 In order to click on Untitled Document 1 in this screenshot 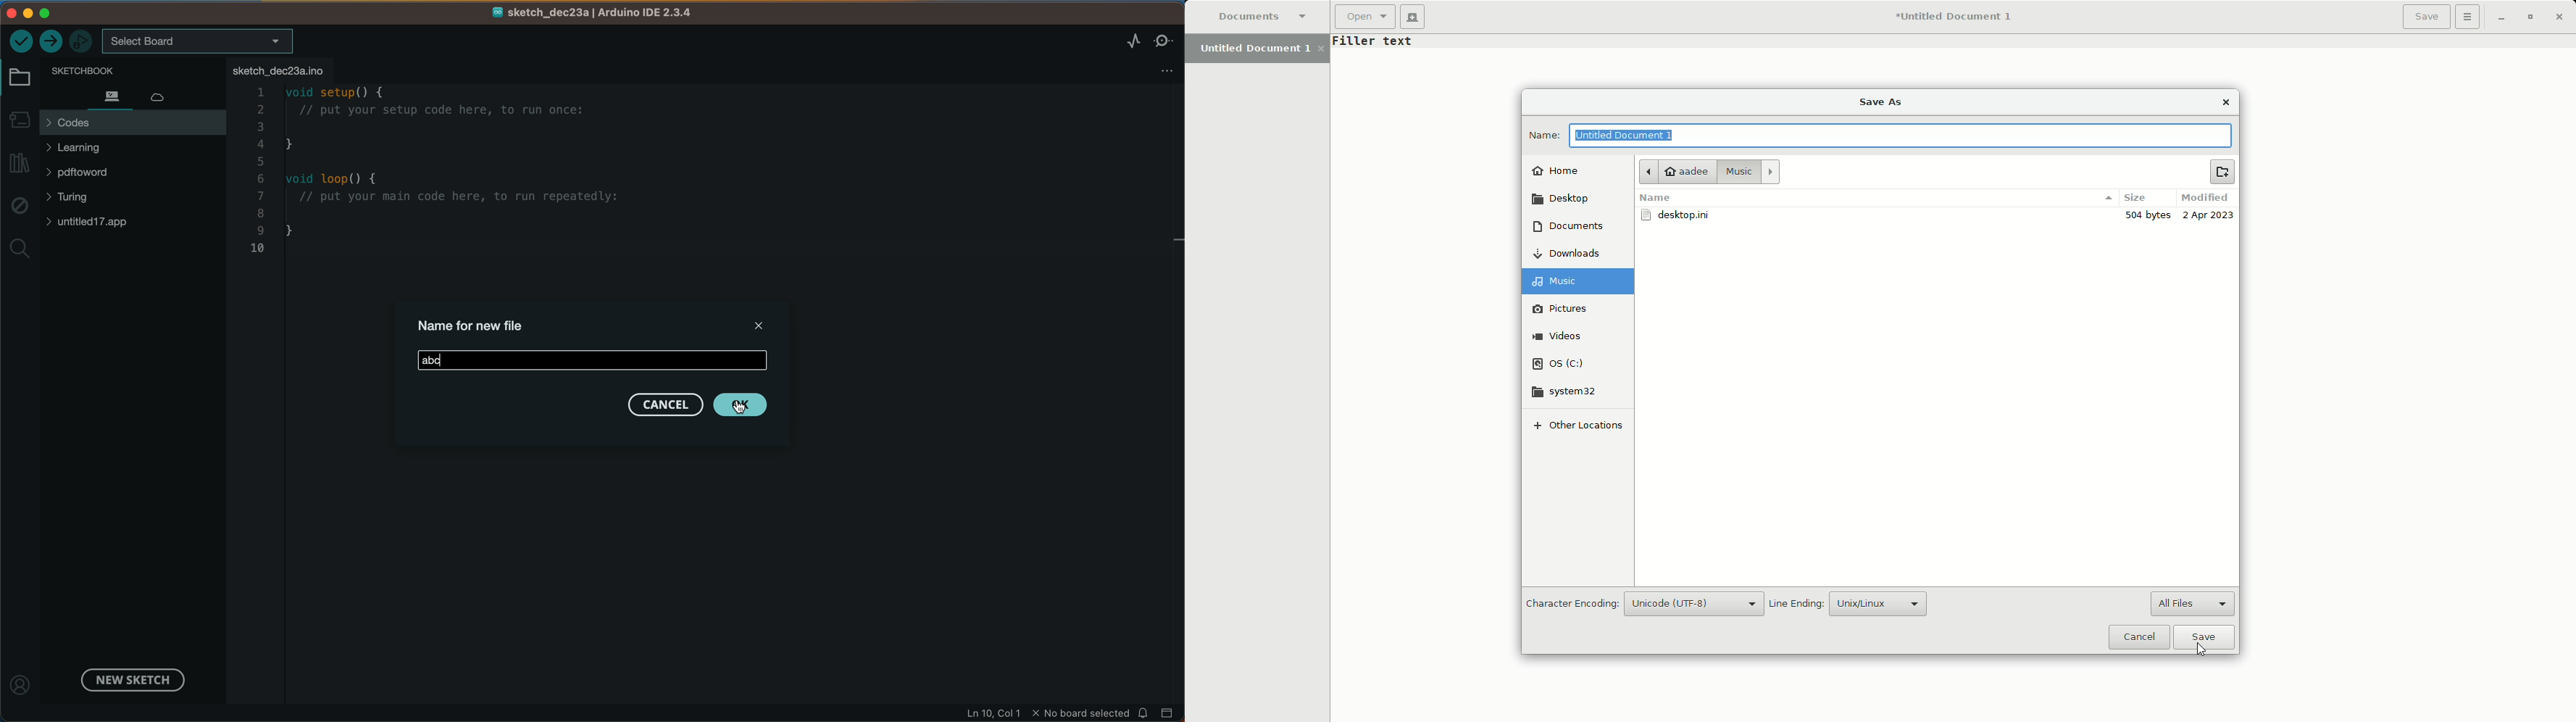, I will do `click(1948, 17)`.